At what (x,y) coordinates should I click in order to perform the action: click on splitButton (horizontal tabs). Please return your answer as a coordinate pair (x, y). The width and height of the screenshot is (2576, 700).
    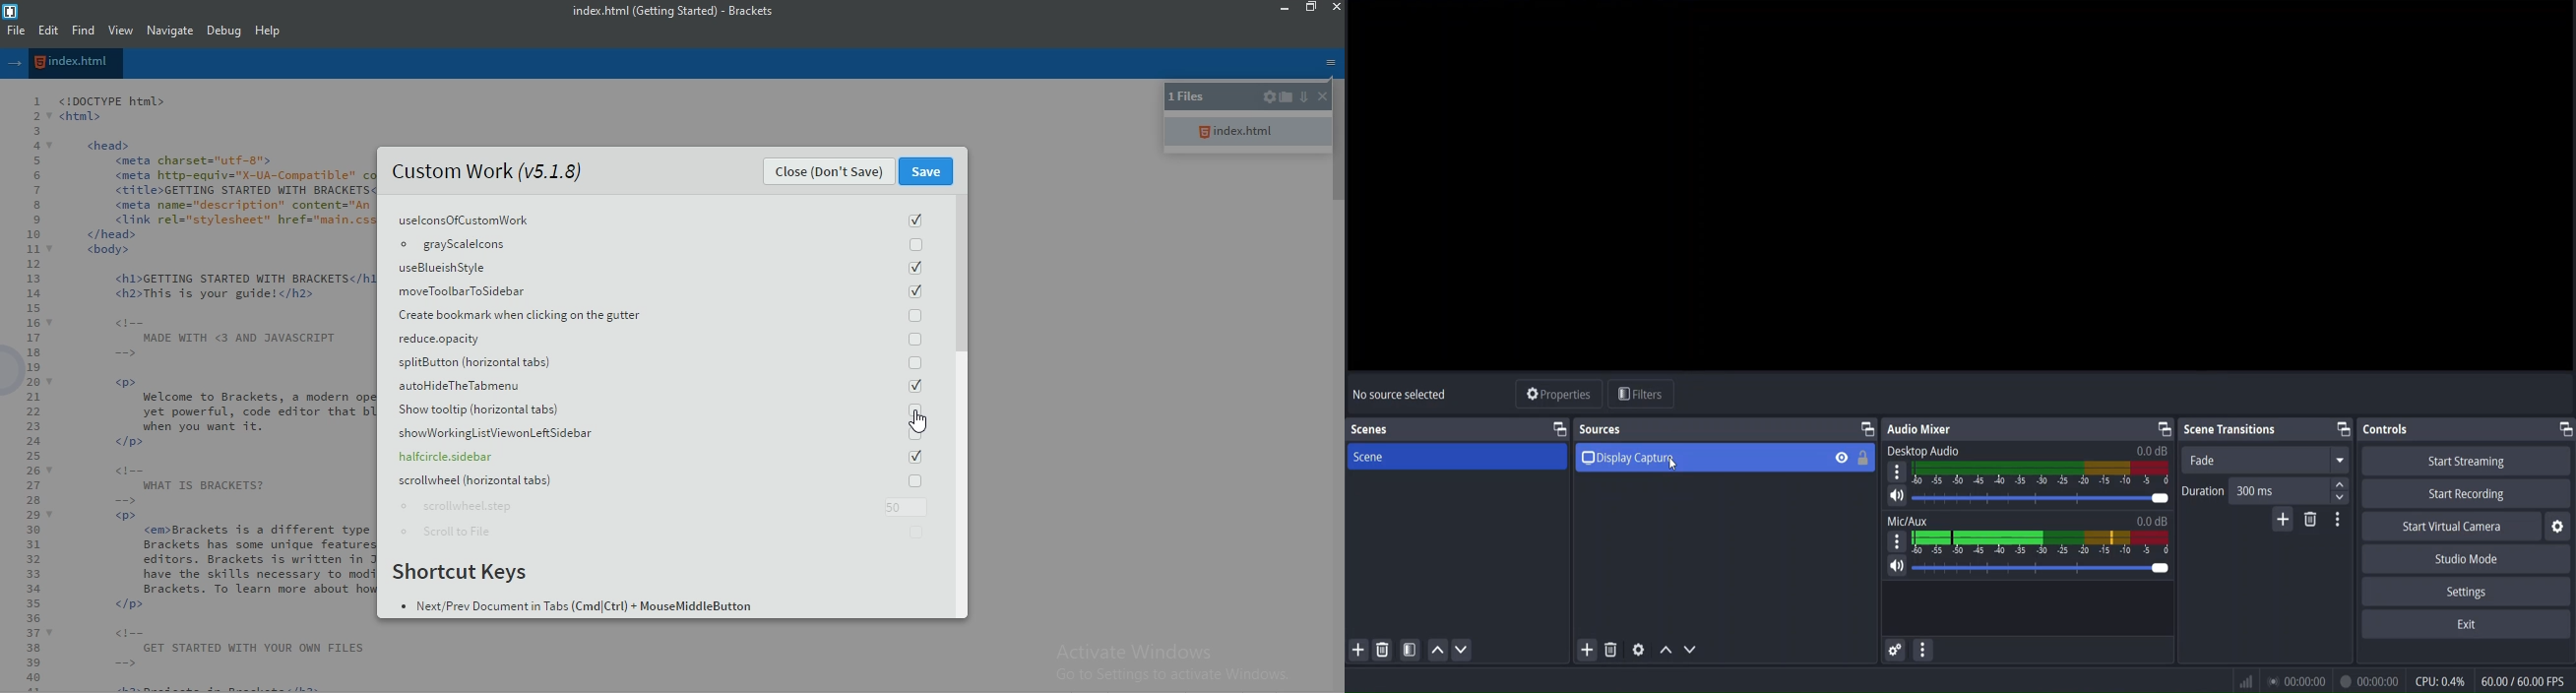
    Looking at the image, I should click on (662, 362).